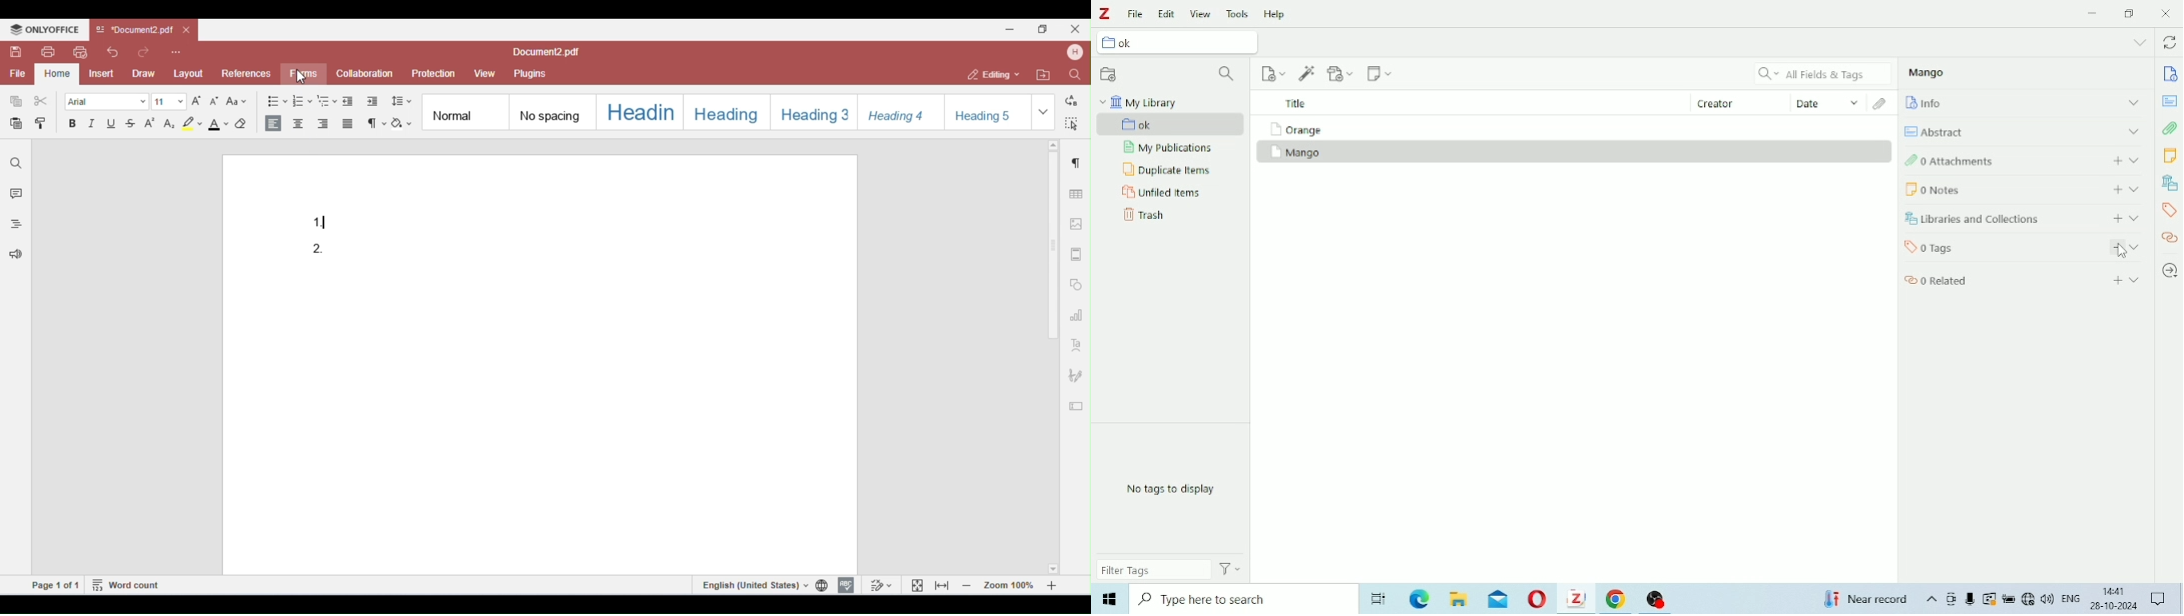 The image size is (2184, 616). I want to click on Sync, so click(2171, 43).